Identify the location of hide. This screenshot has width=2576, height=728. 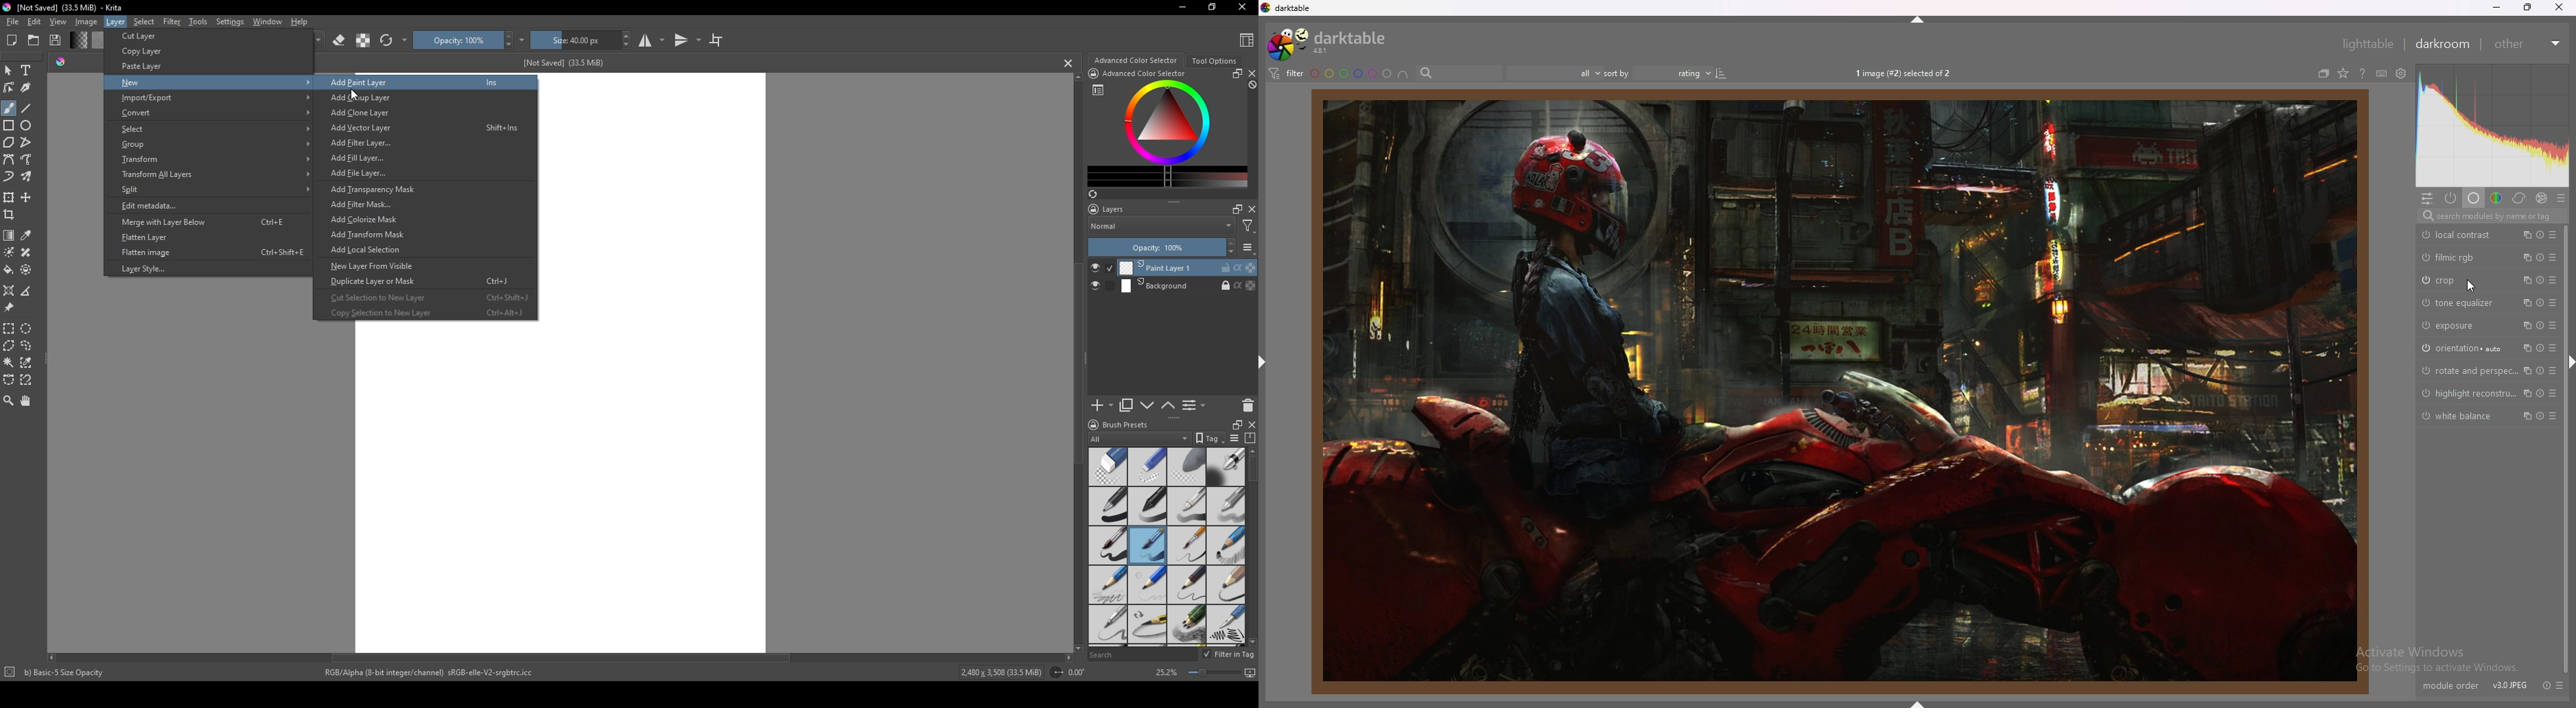
(1917, 703).